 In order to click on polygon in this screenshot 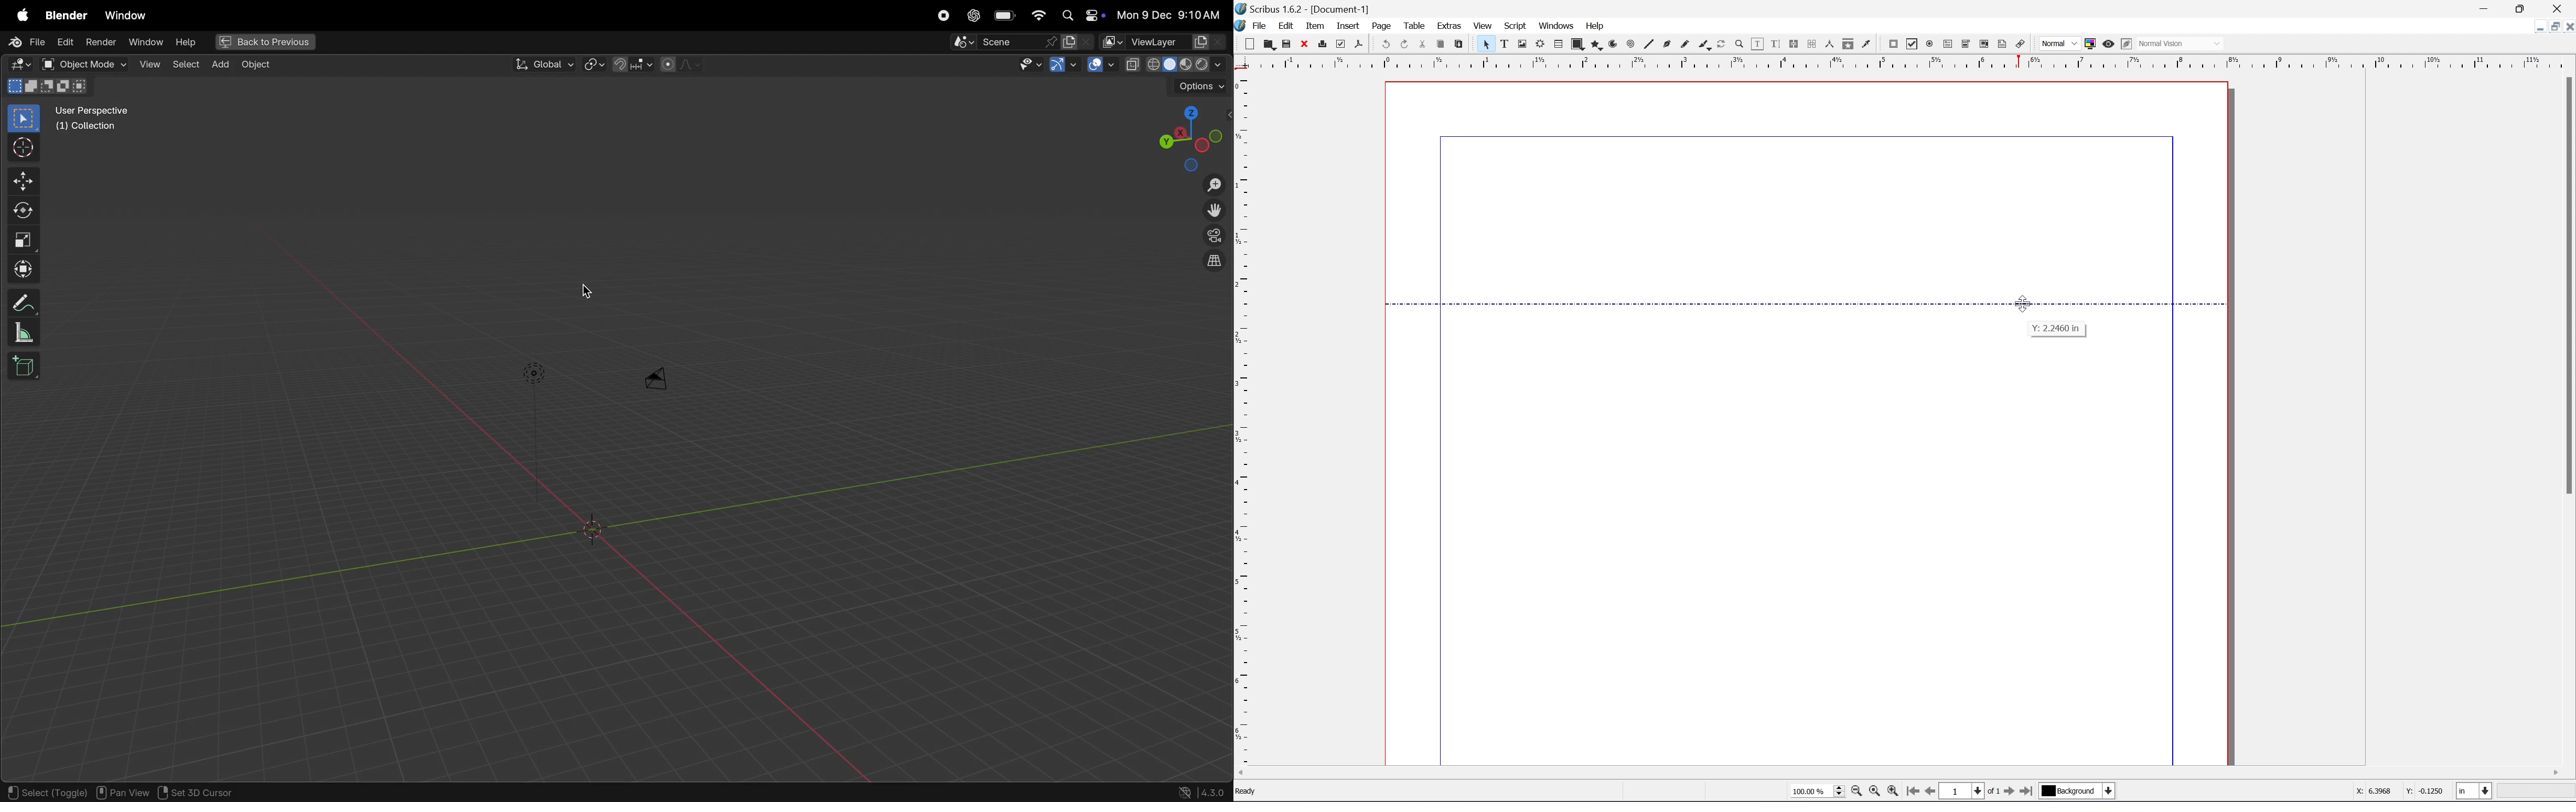, I will do `click(1594, 44)`.